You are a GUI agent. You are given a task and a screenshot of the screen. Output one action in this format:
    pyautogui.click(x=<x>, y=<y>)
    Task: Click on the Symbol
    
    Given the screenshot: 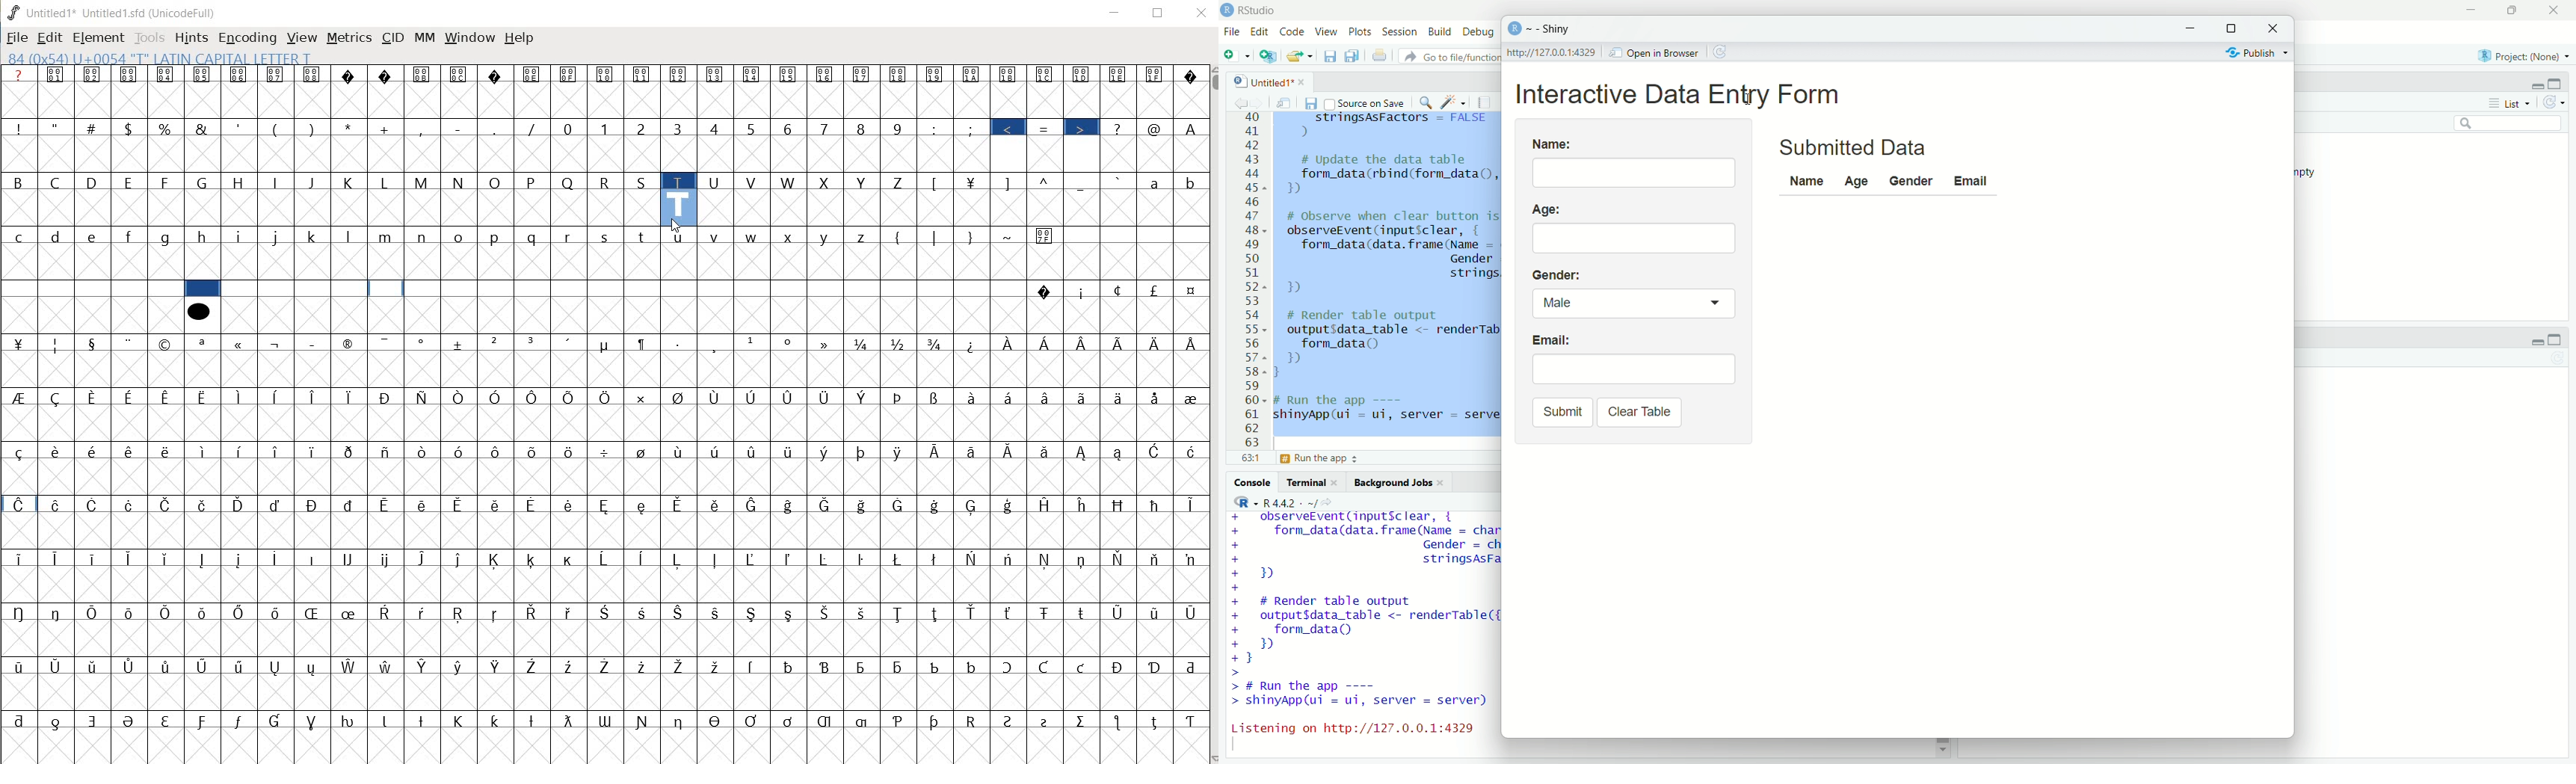 What is the action you would take?
    pyautogui.click(x=828, y=454)
    